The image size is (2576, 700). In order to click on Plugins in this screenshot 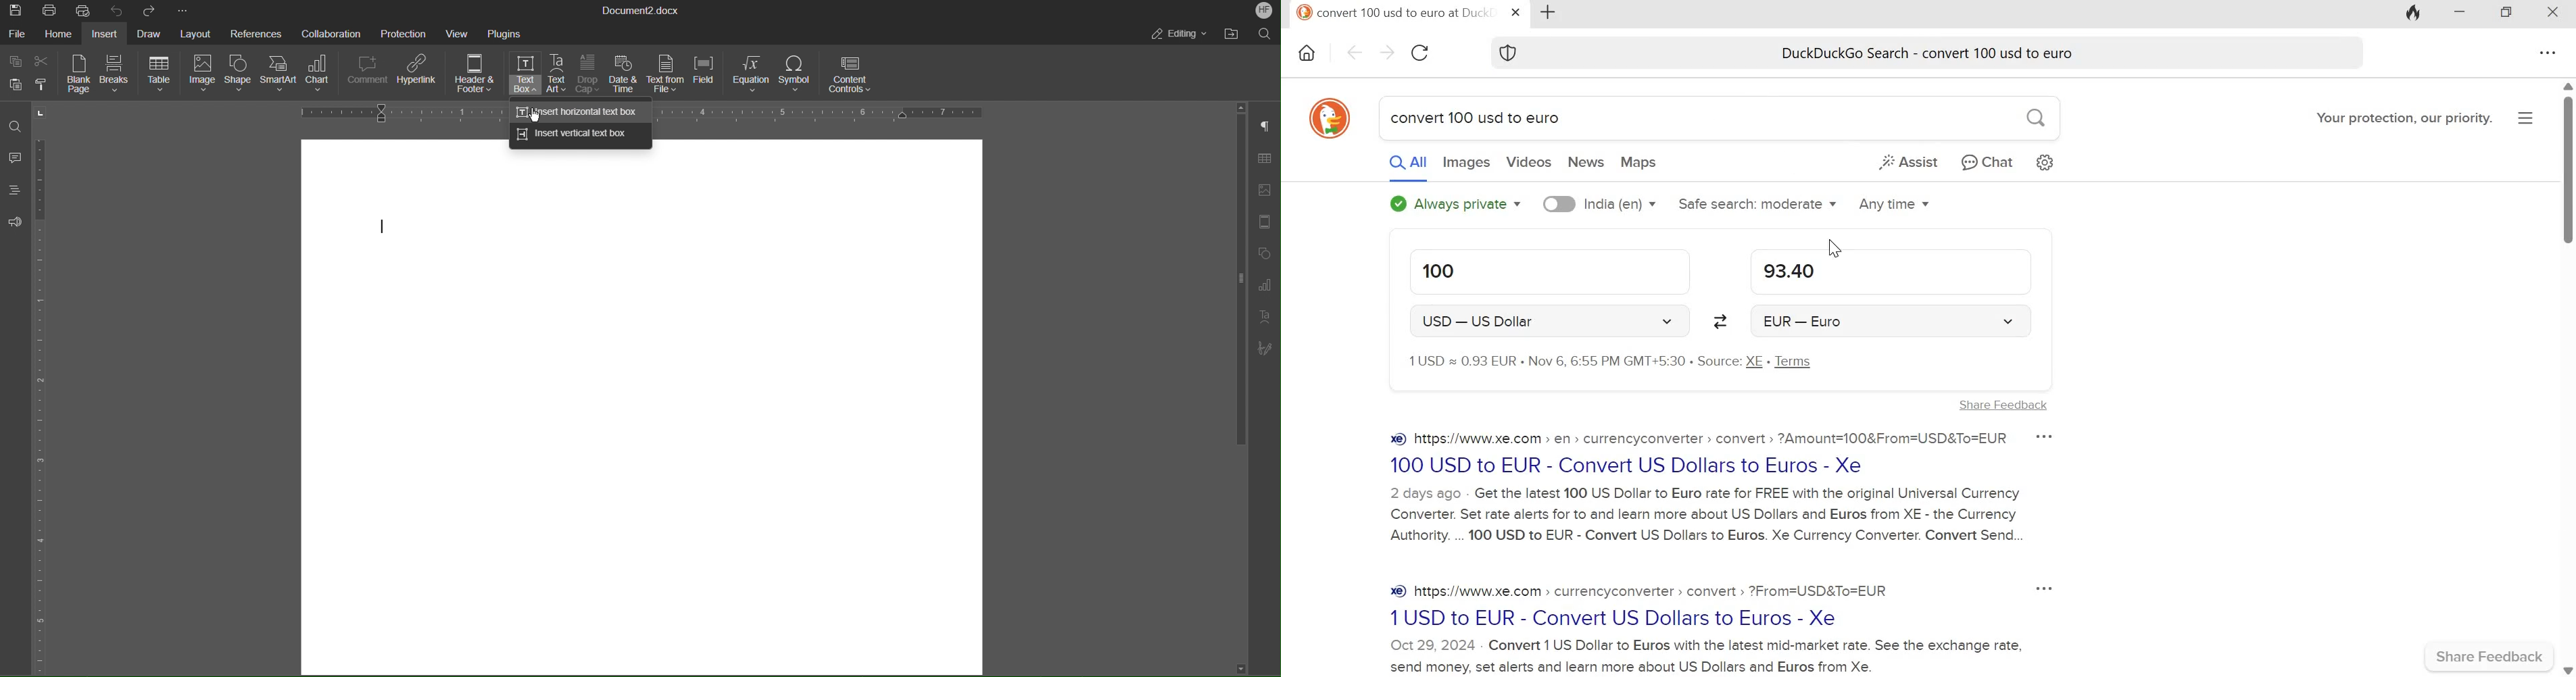, I will do `click(505, 32)`.